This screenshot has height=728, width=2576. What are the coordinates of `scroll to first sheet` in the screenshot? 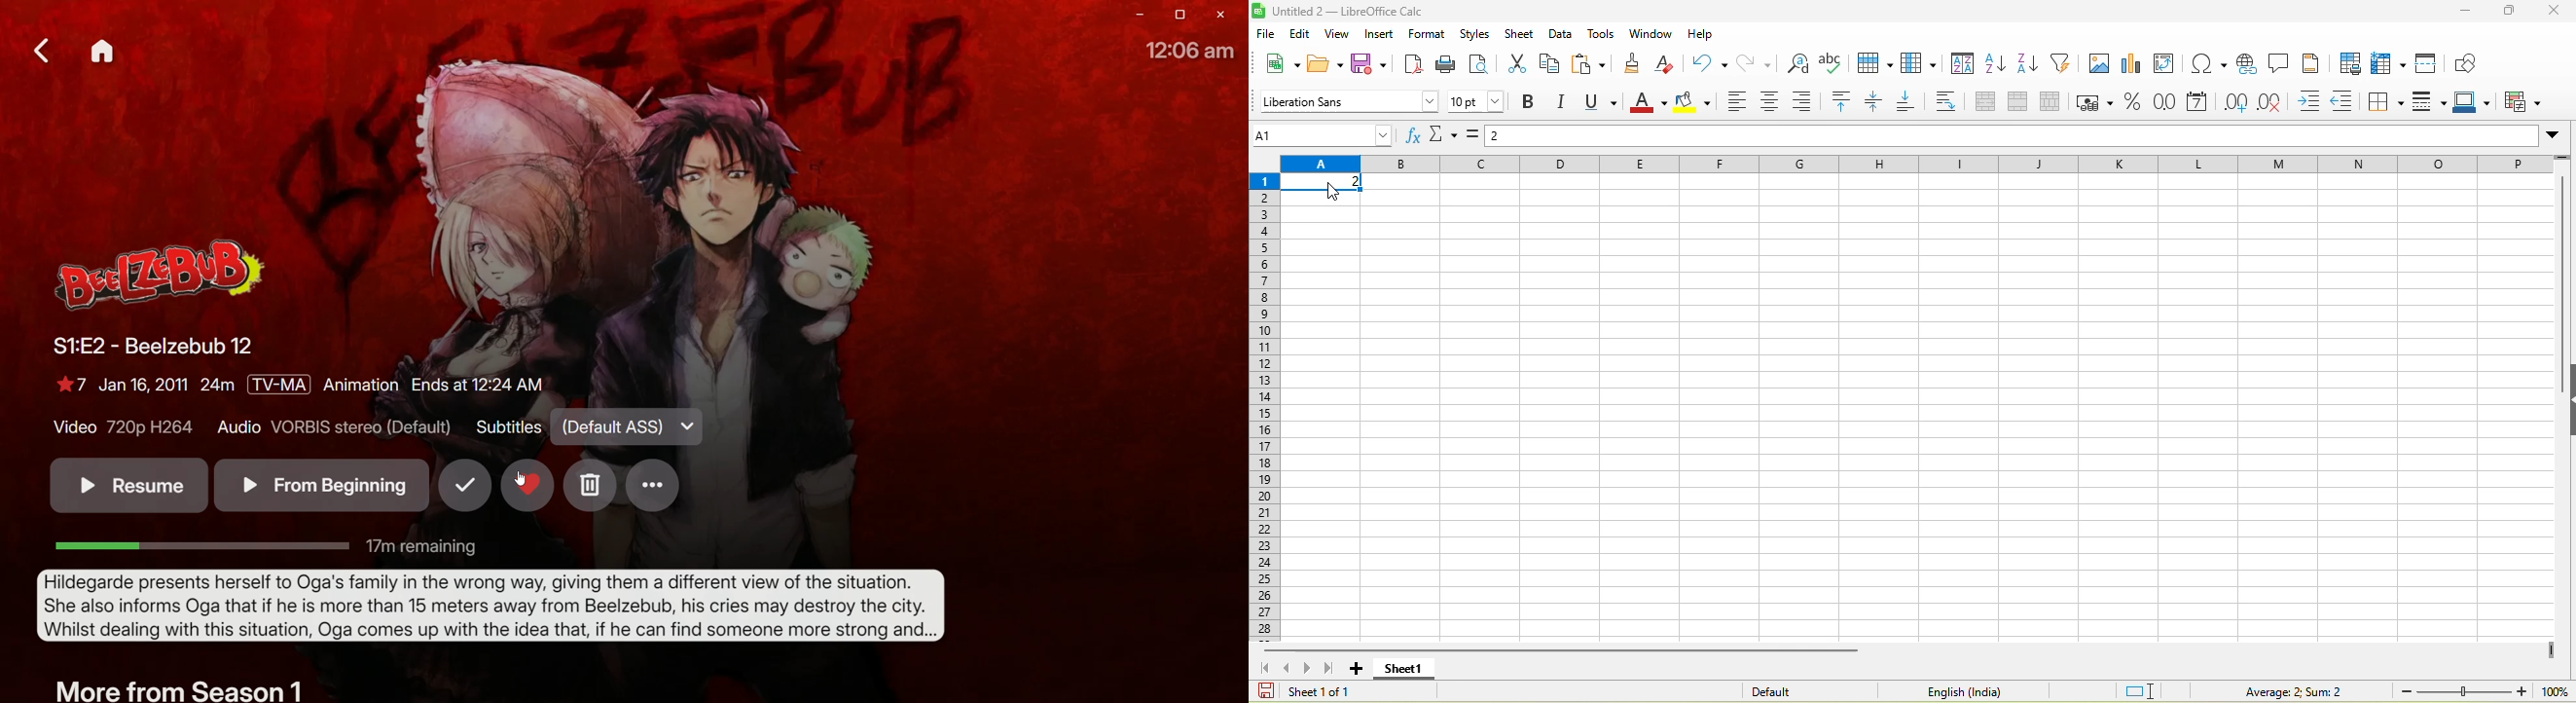 It's located at (1264, 667).